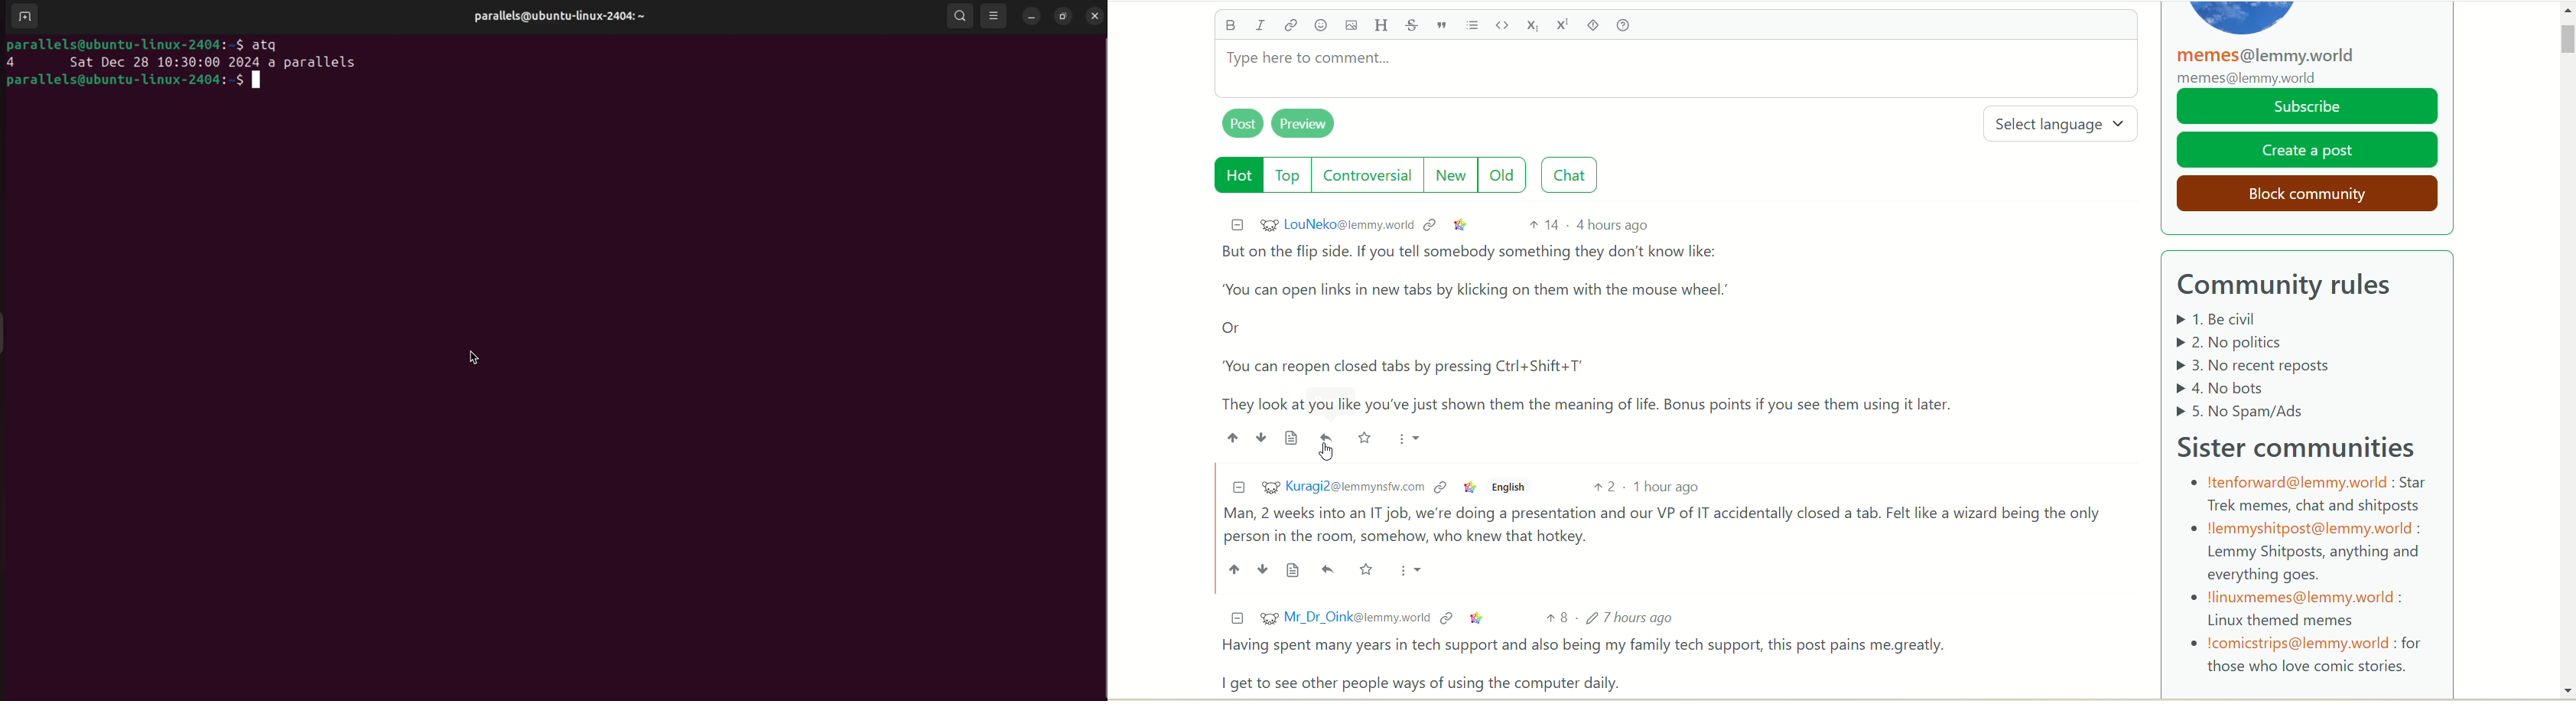 The height and width of the screenshot is (728, 2576). I want to click on bash prompt , so click(135, 81).